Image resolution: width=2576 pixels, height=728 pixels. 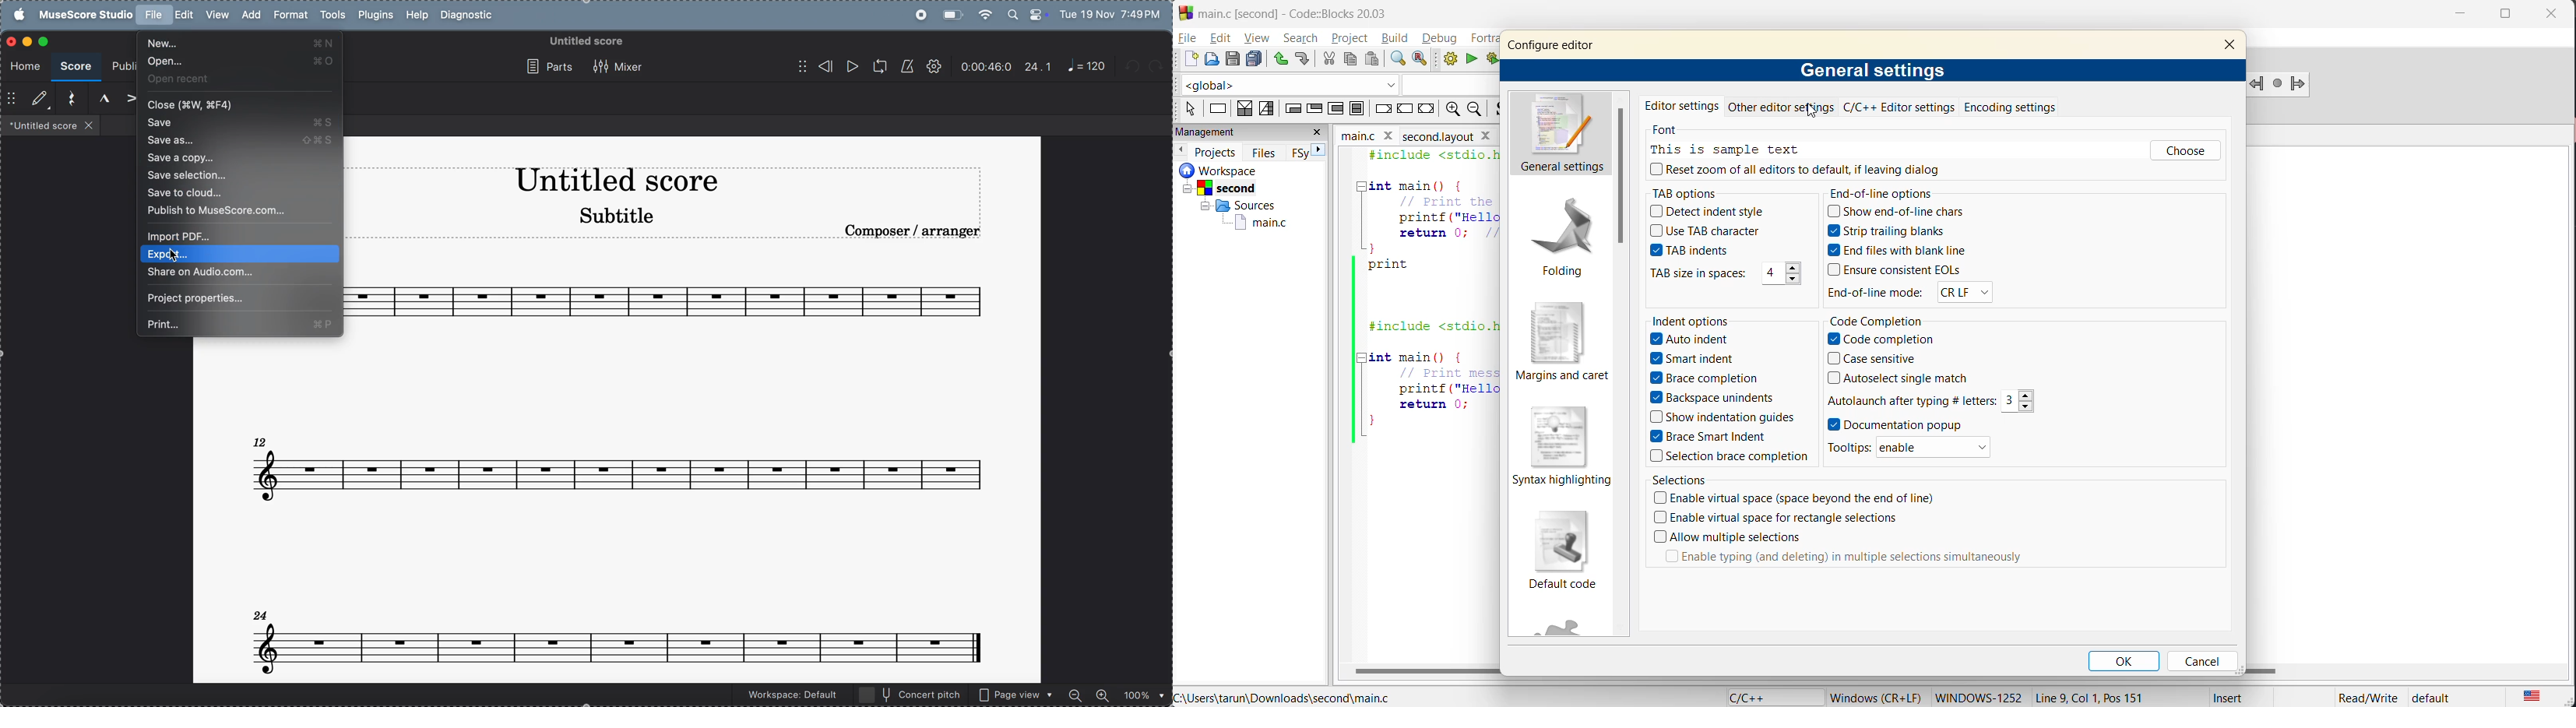 I want to click on score, so click(x=75, y=67).